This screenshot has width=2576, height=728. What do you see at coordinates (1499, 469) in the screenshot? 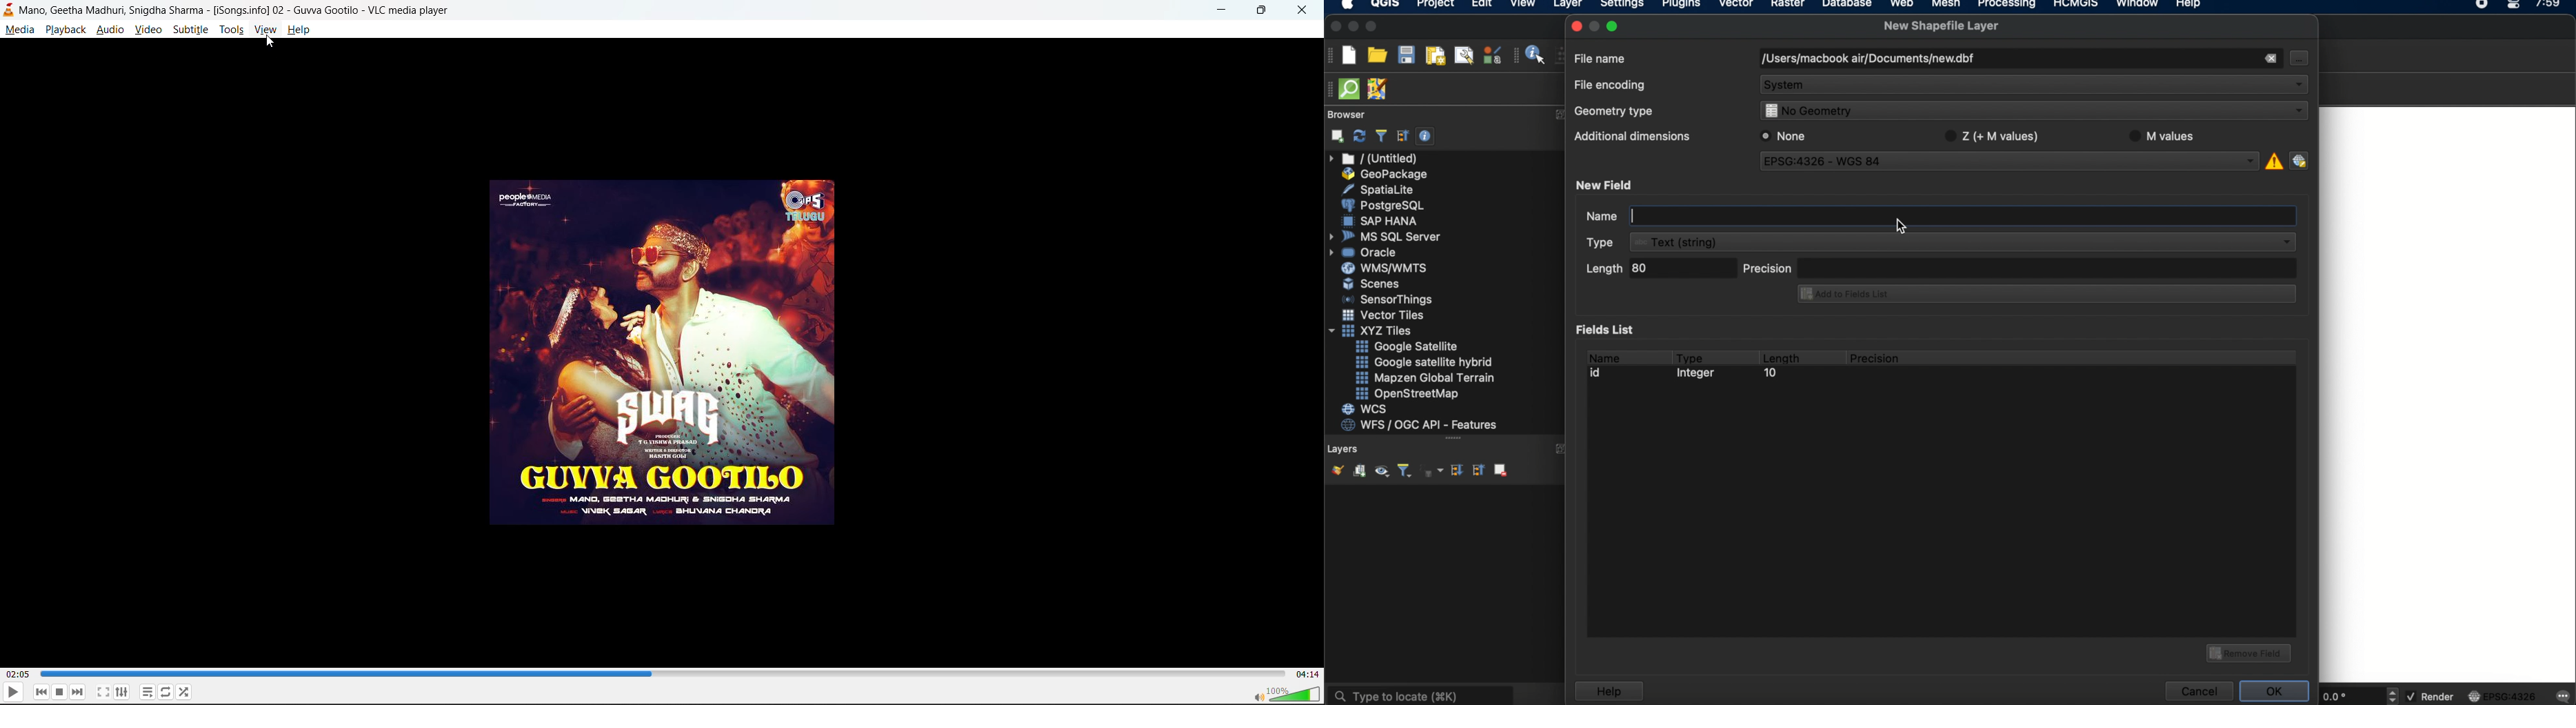
I see `remove layer group` at bounding box center [1499, 469].